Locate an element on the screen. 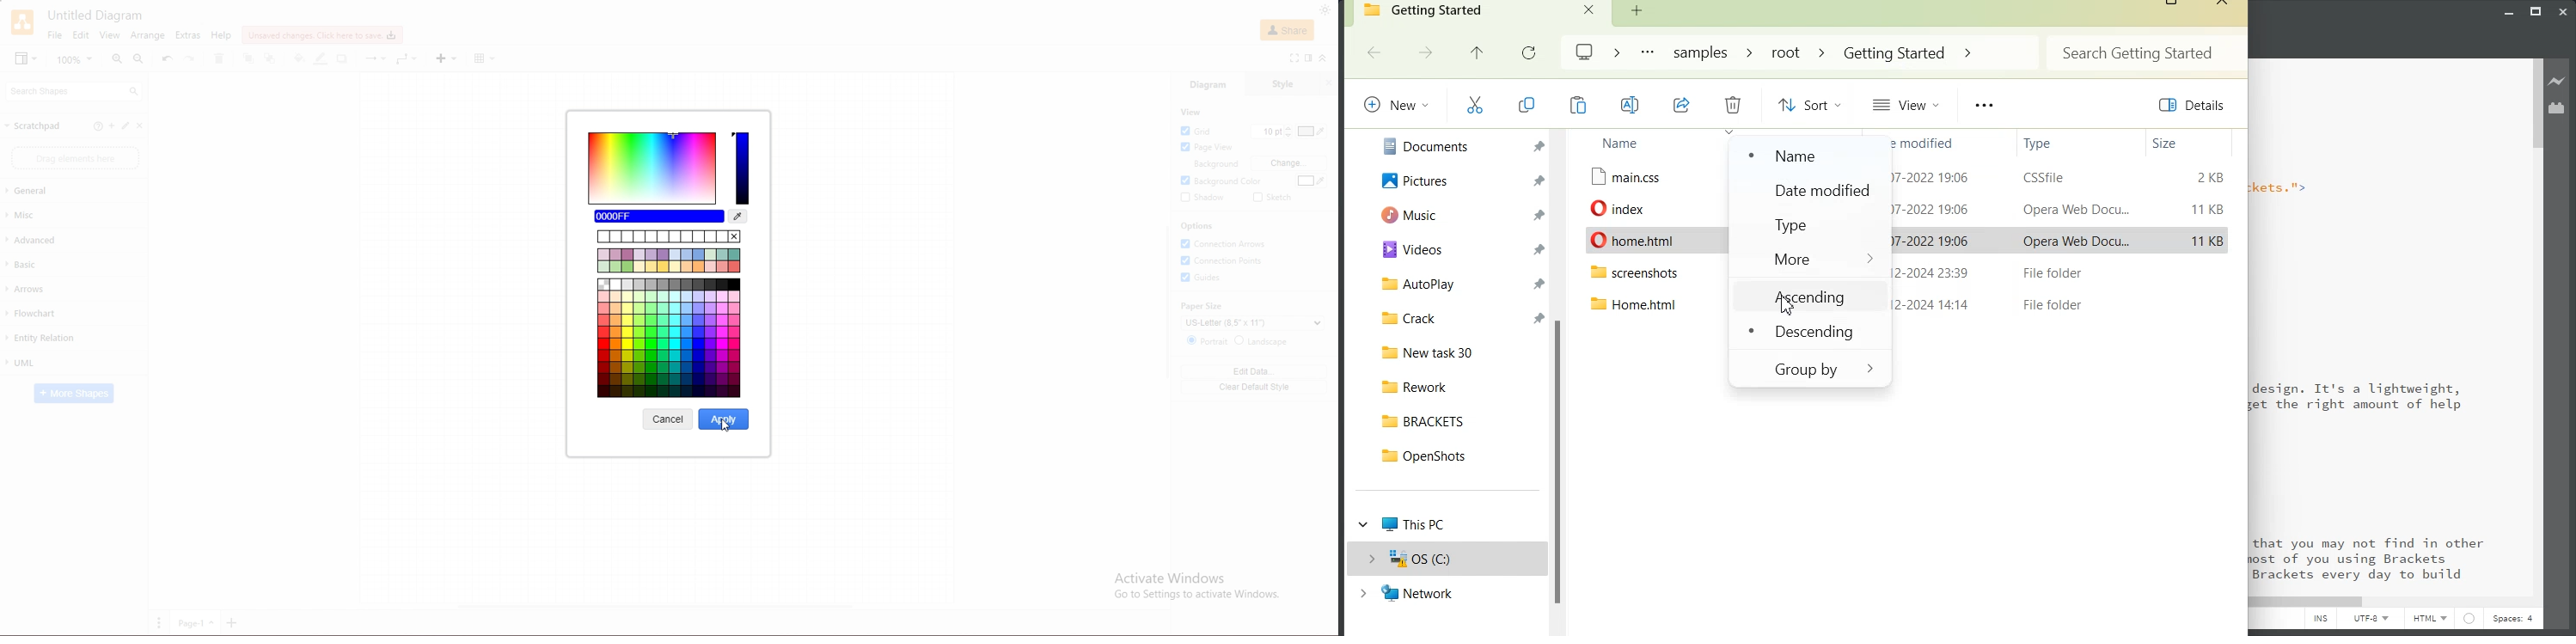 This screenshot has width=2576, height=644. Go forward is located at coordinates (1426, 52).